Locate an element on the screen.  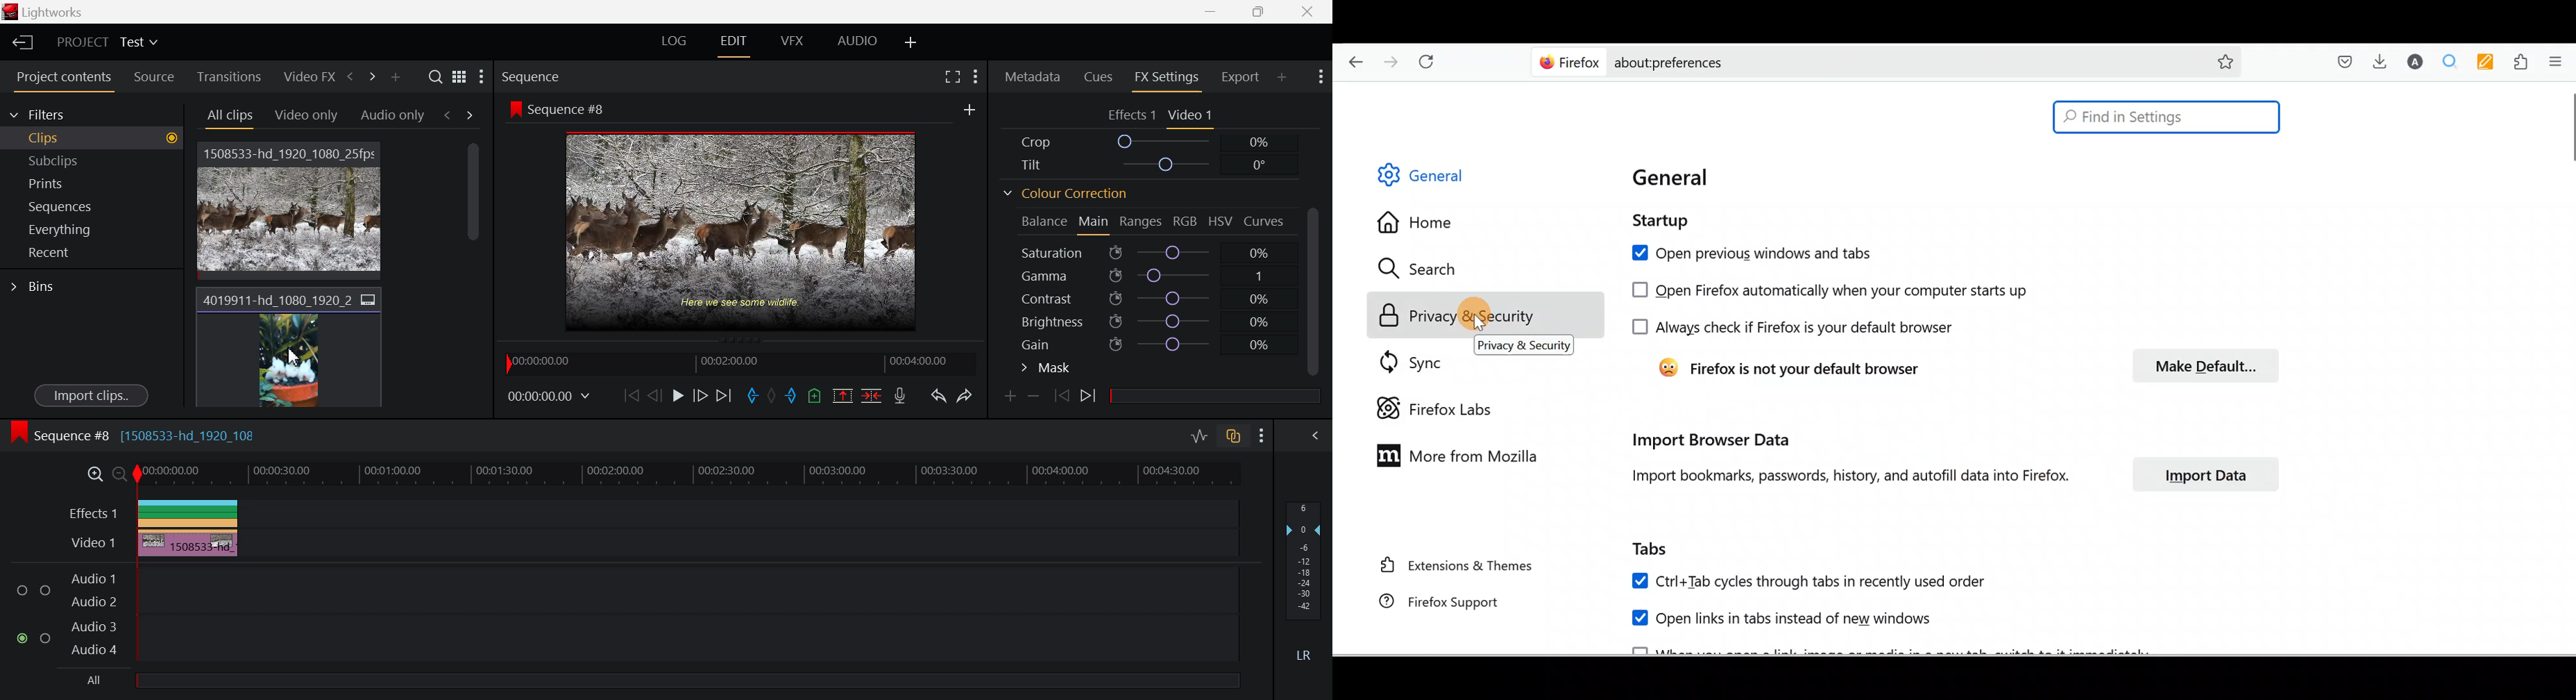
Multi keywords highlighter is located at coordinates (2483, 62).